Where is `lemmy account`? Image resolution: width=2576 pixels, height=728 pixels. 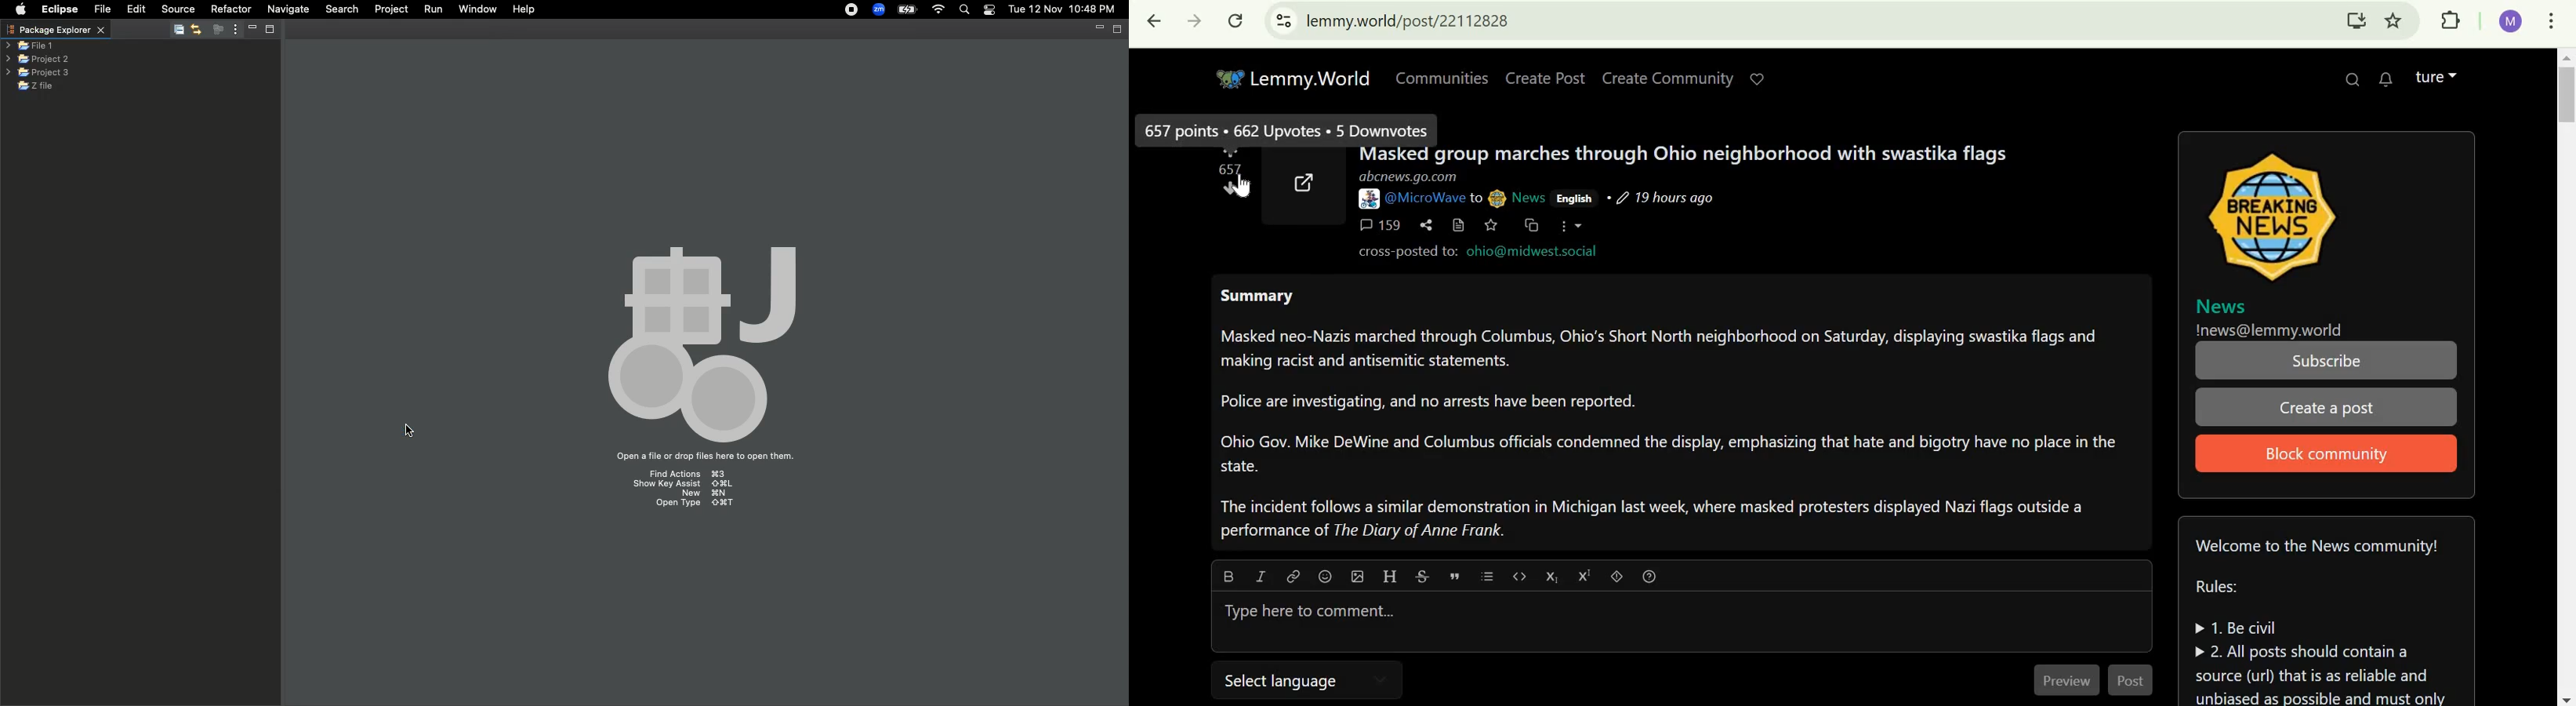 lemmy account is located at coordinates (2437, 78).